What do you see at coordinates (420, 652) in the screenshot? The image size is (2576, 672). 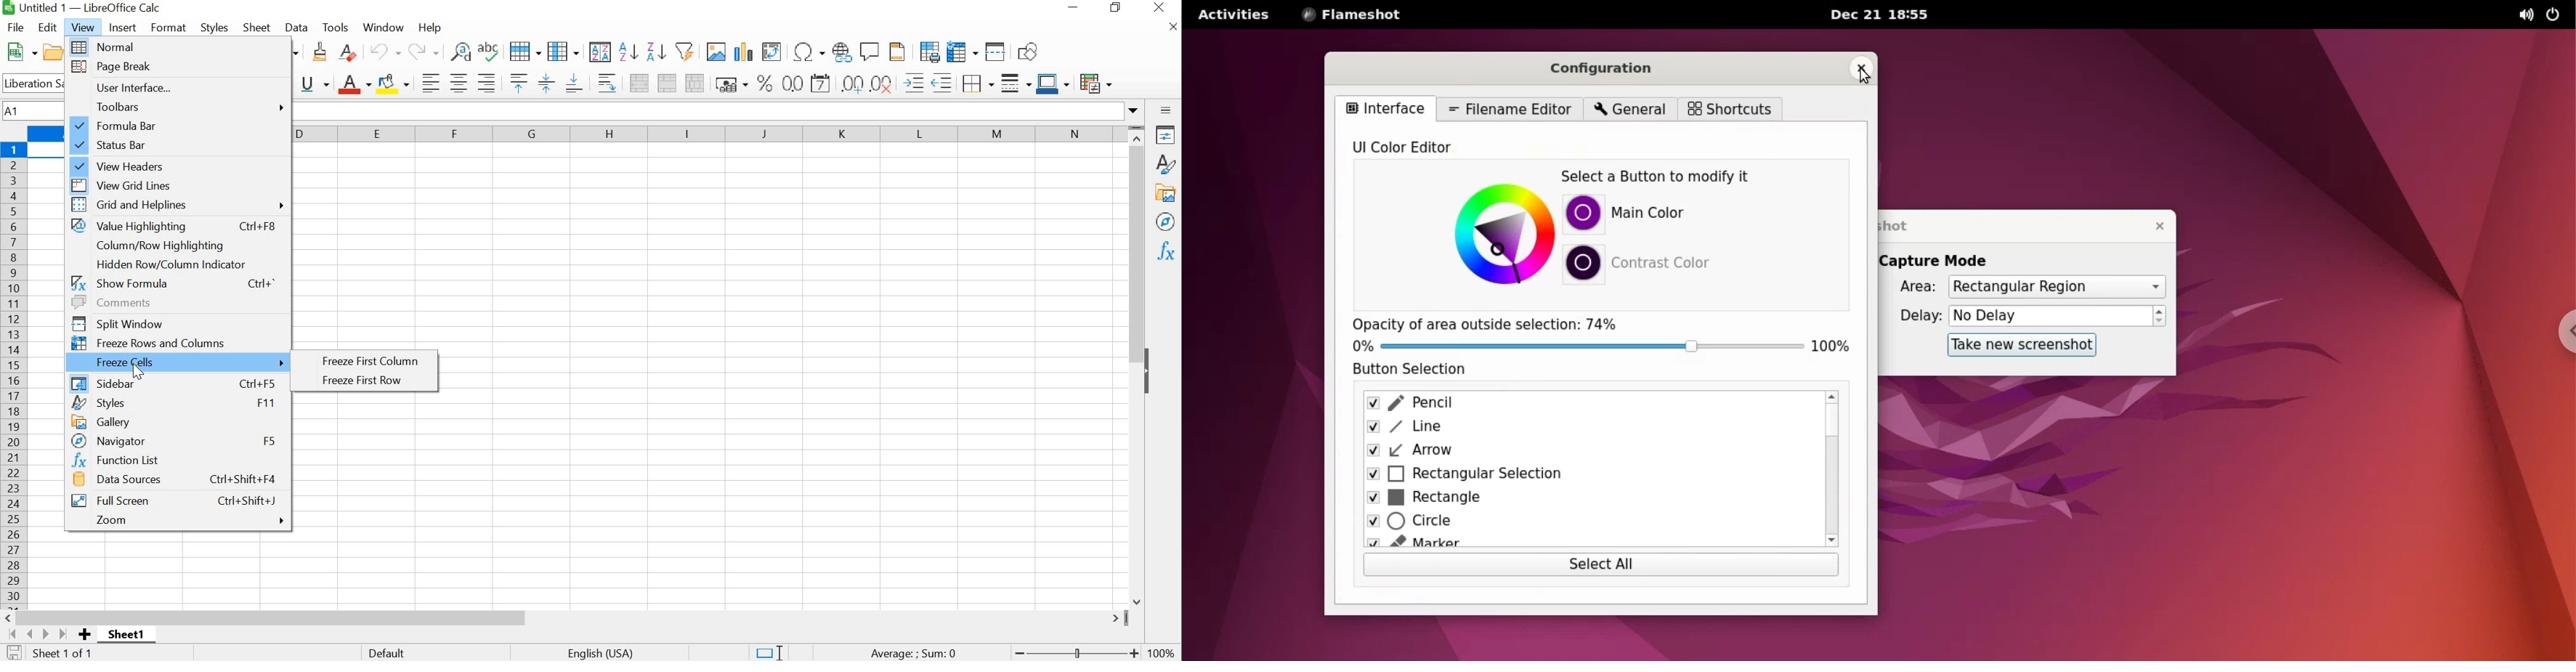 I see `DEFAULT` at bounding box center [420, 652].